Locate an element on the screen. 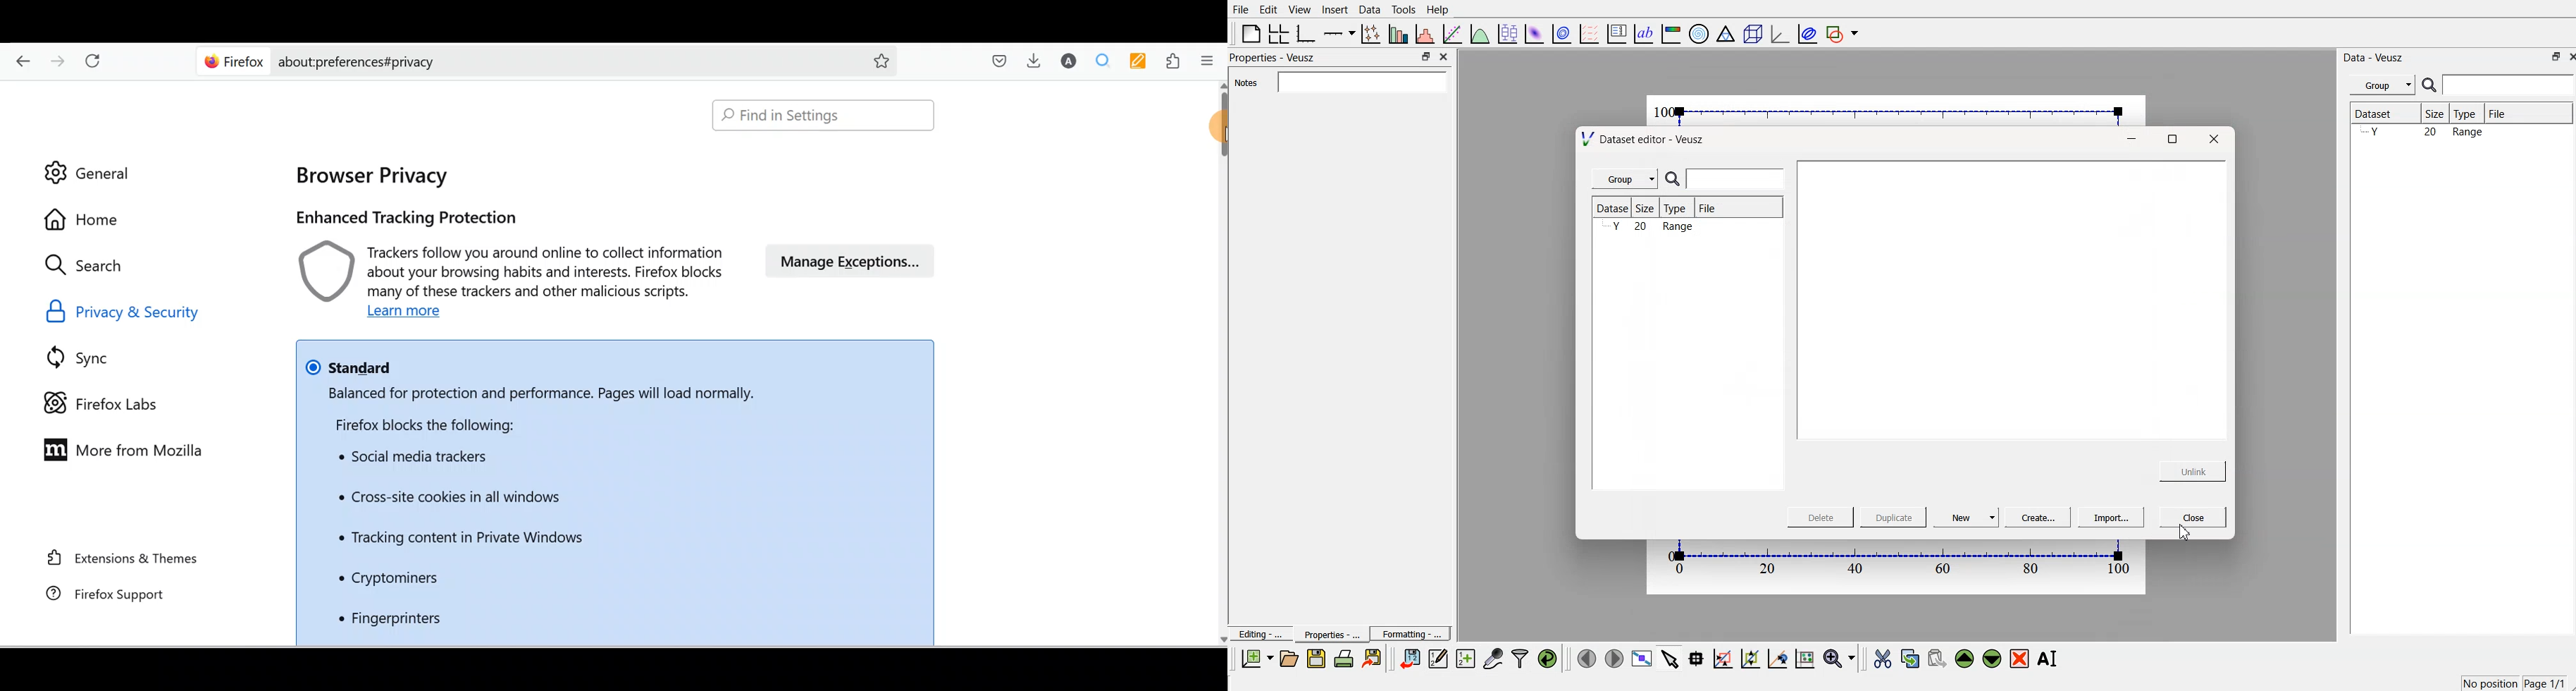 The height and width of the screenshot is (700, 2576). Learn more is located at coordinates (402, 312).